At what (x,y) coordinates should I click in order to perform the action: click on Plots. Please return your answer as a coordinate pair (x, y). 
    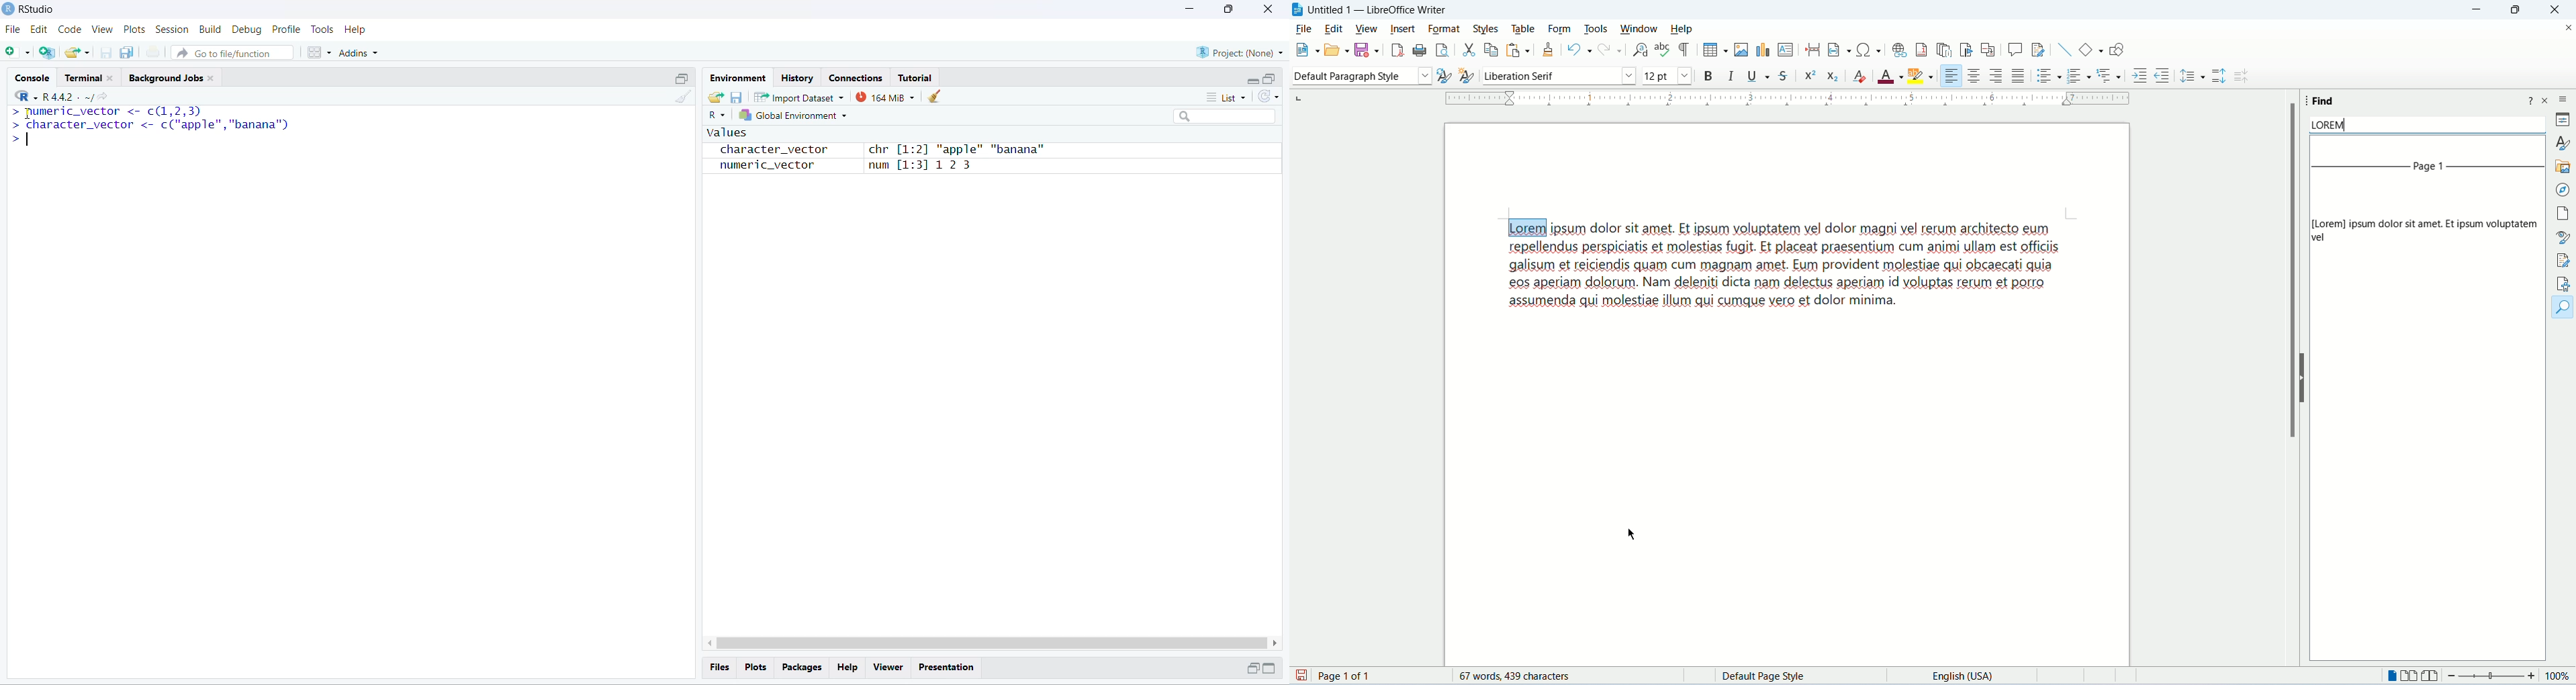
    Looking at the image, I should click on (754, 666).